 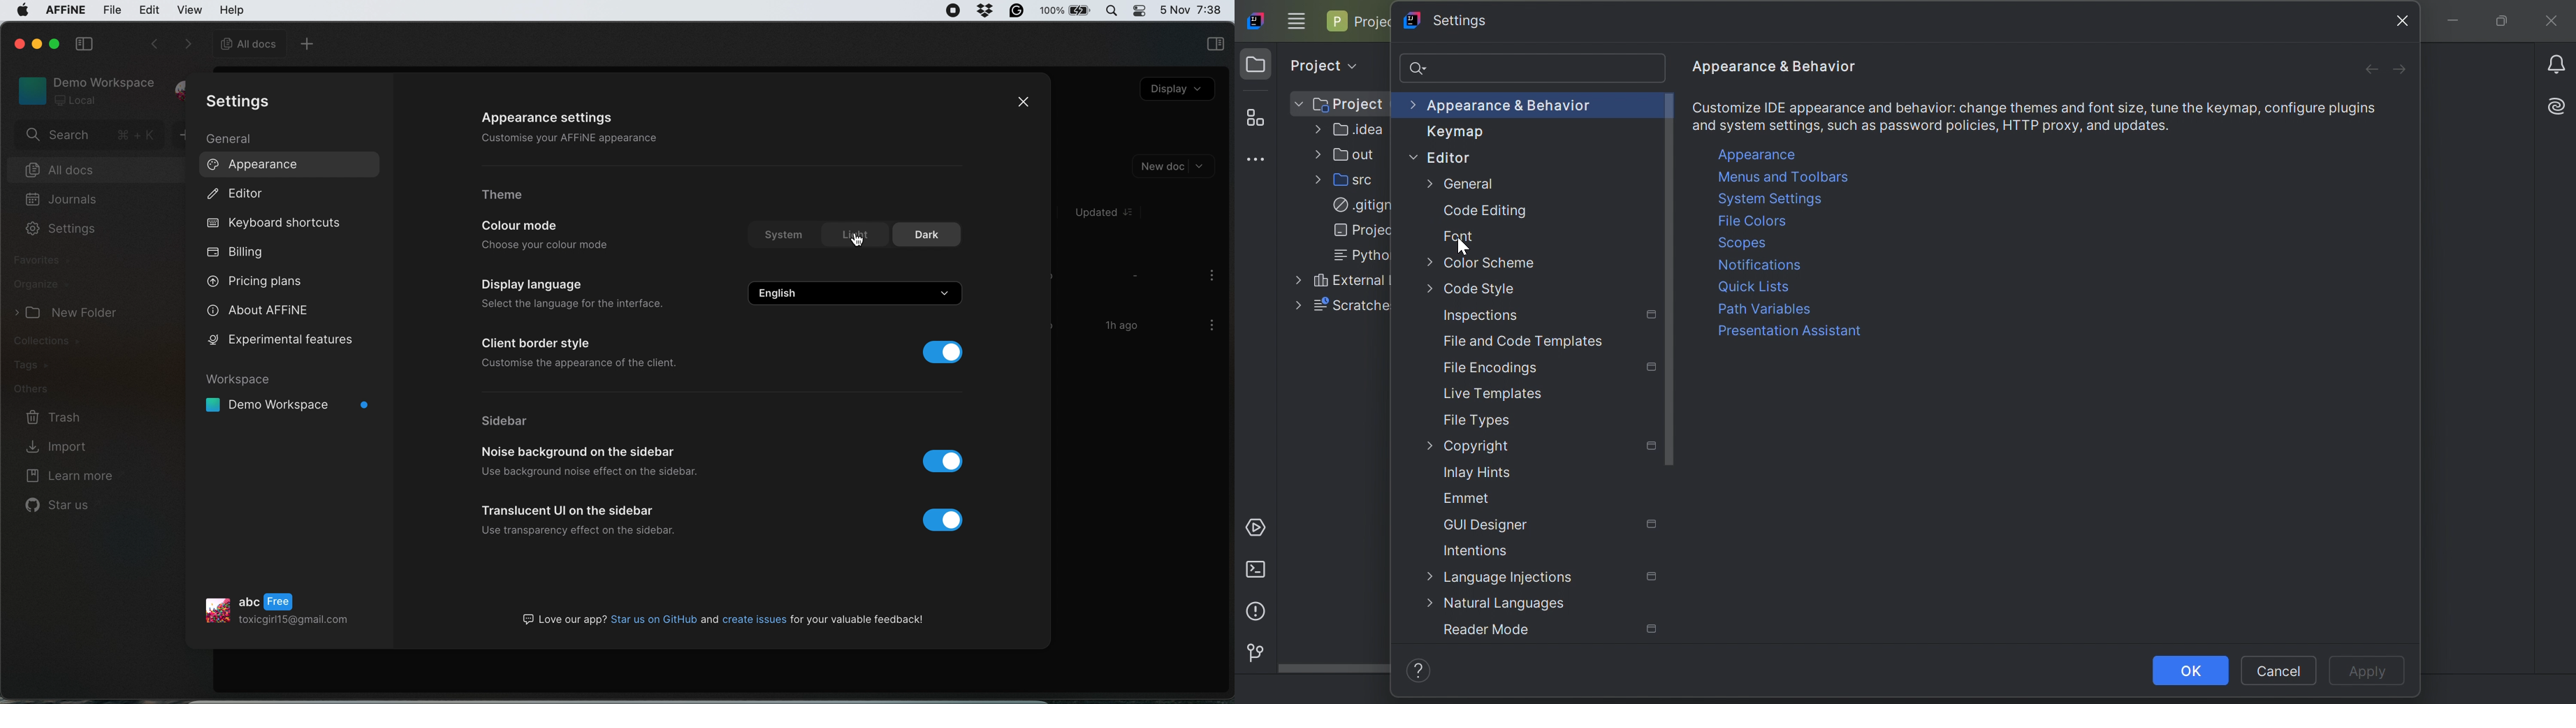 I want to click on systen, so click(x=787, y=235).